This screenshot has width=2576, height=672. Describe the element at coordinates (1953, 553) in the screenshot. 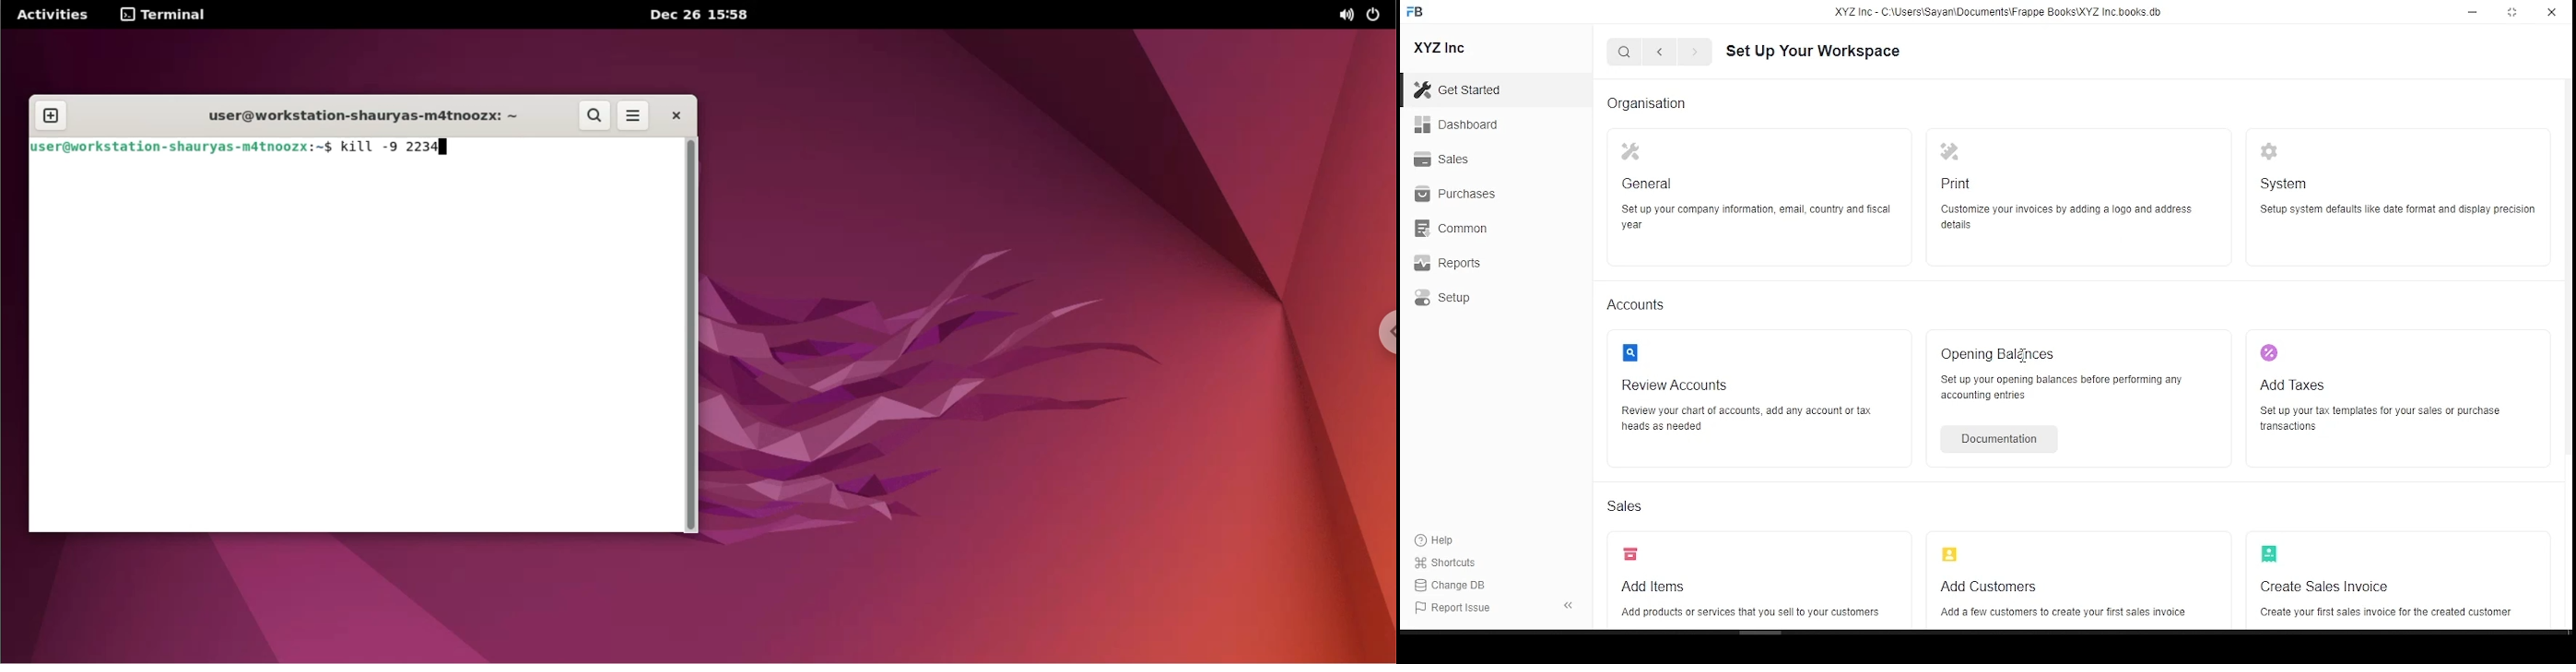

I see `logo` at that location.